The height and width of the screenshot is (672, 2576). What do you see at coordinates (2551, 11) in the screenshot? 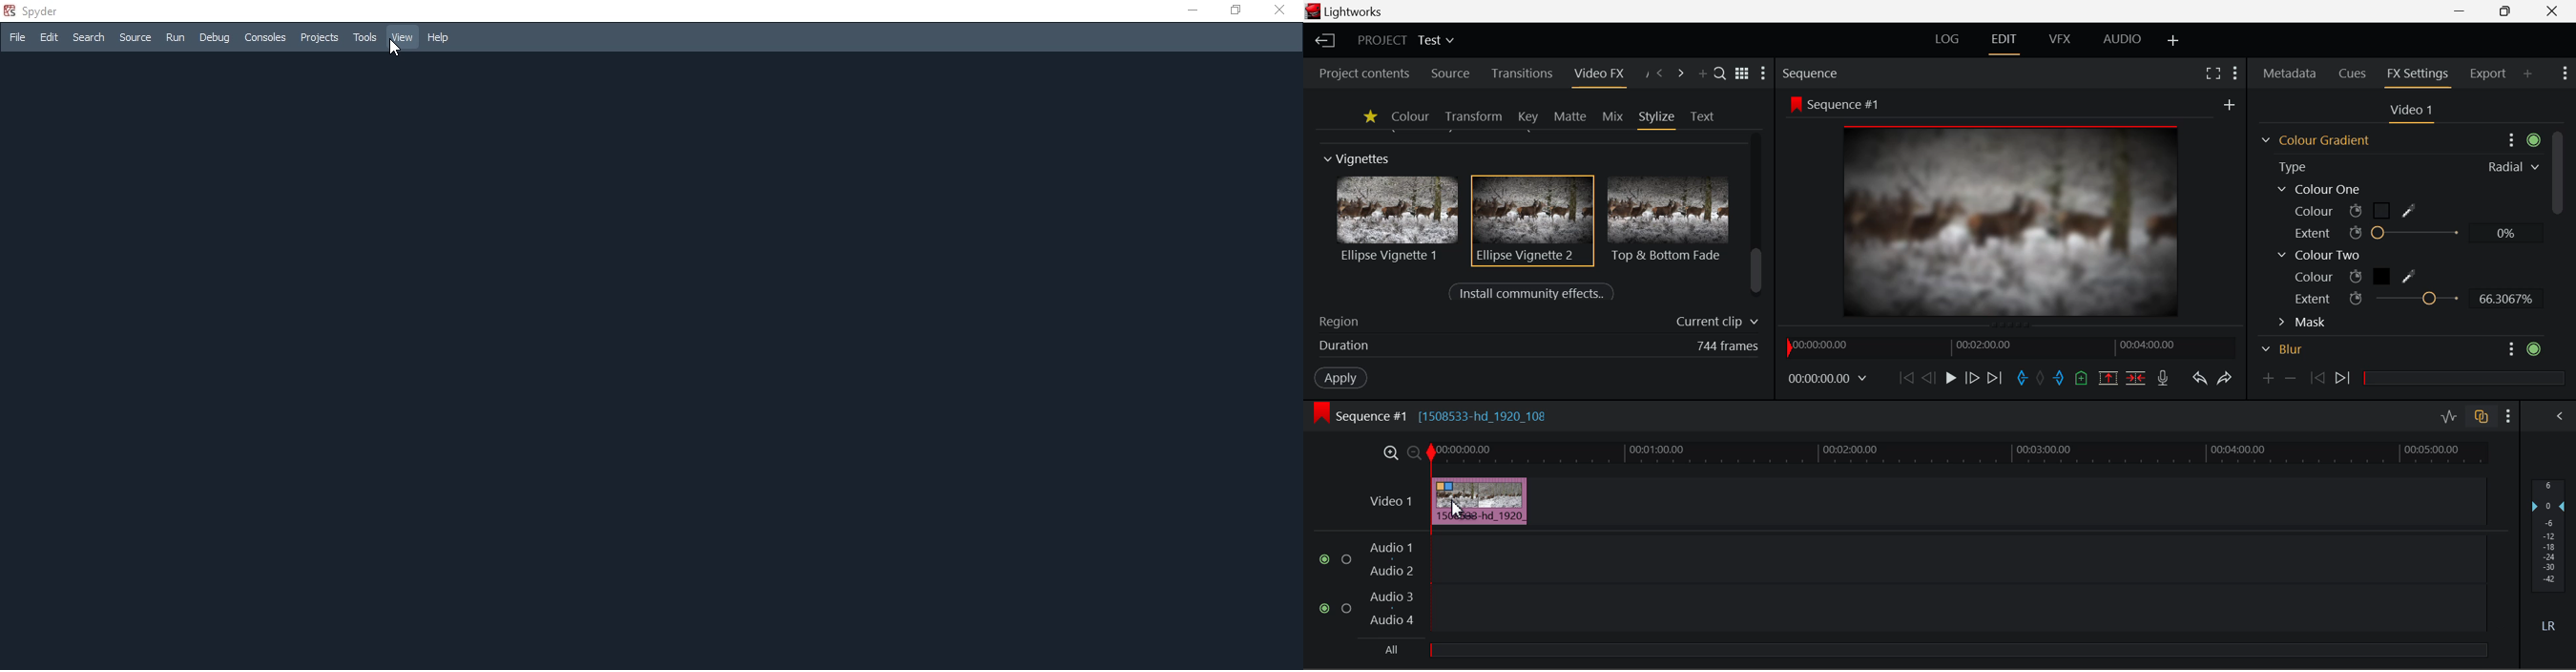
I see `Close` at bounding box center [2551, 11].